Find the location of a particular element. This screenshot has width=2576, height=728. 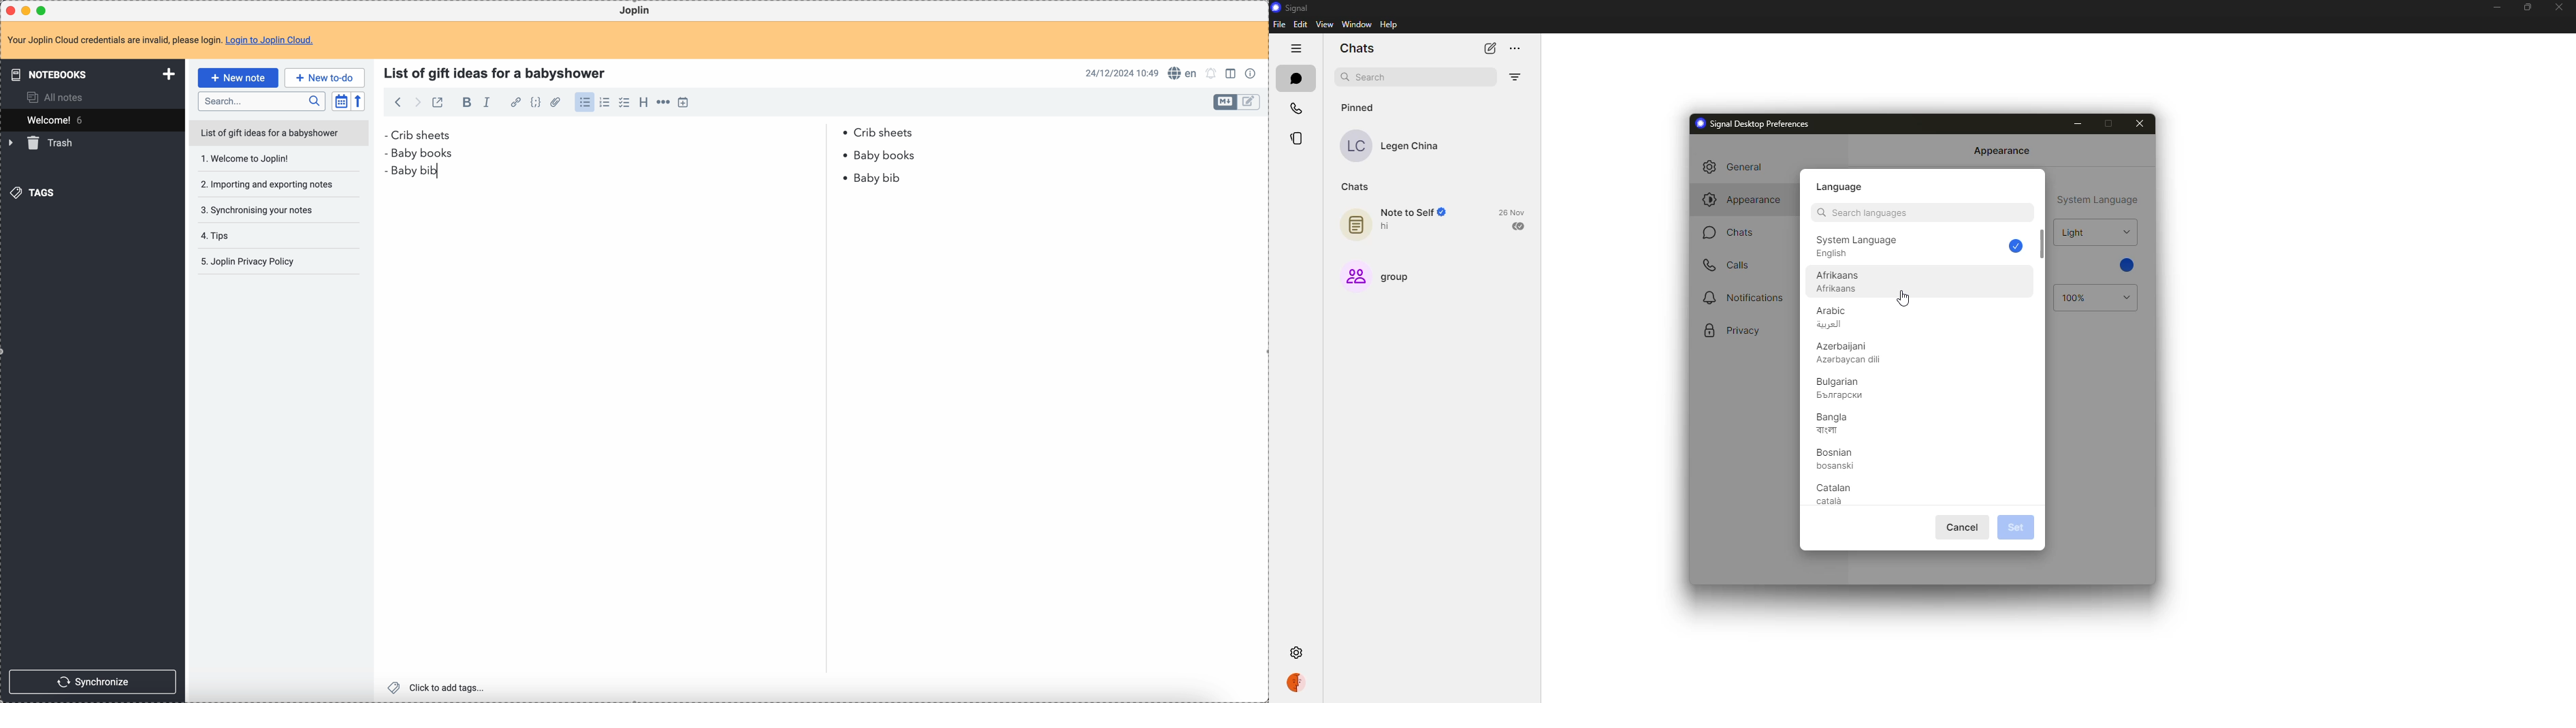

Welcome to joplin is located at coordinates (268, 161).